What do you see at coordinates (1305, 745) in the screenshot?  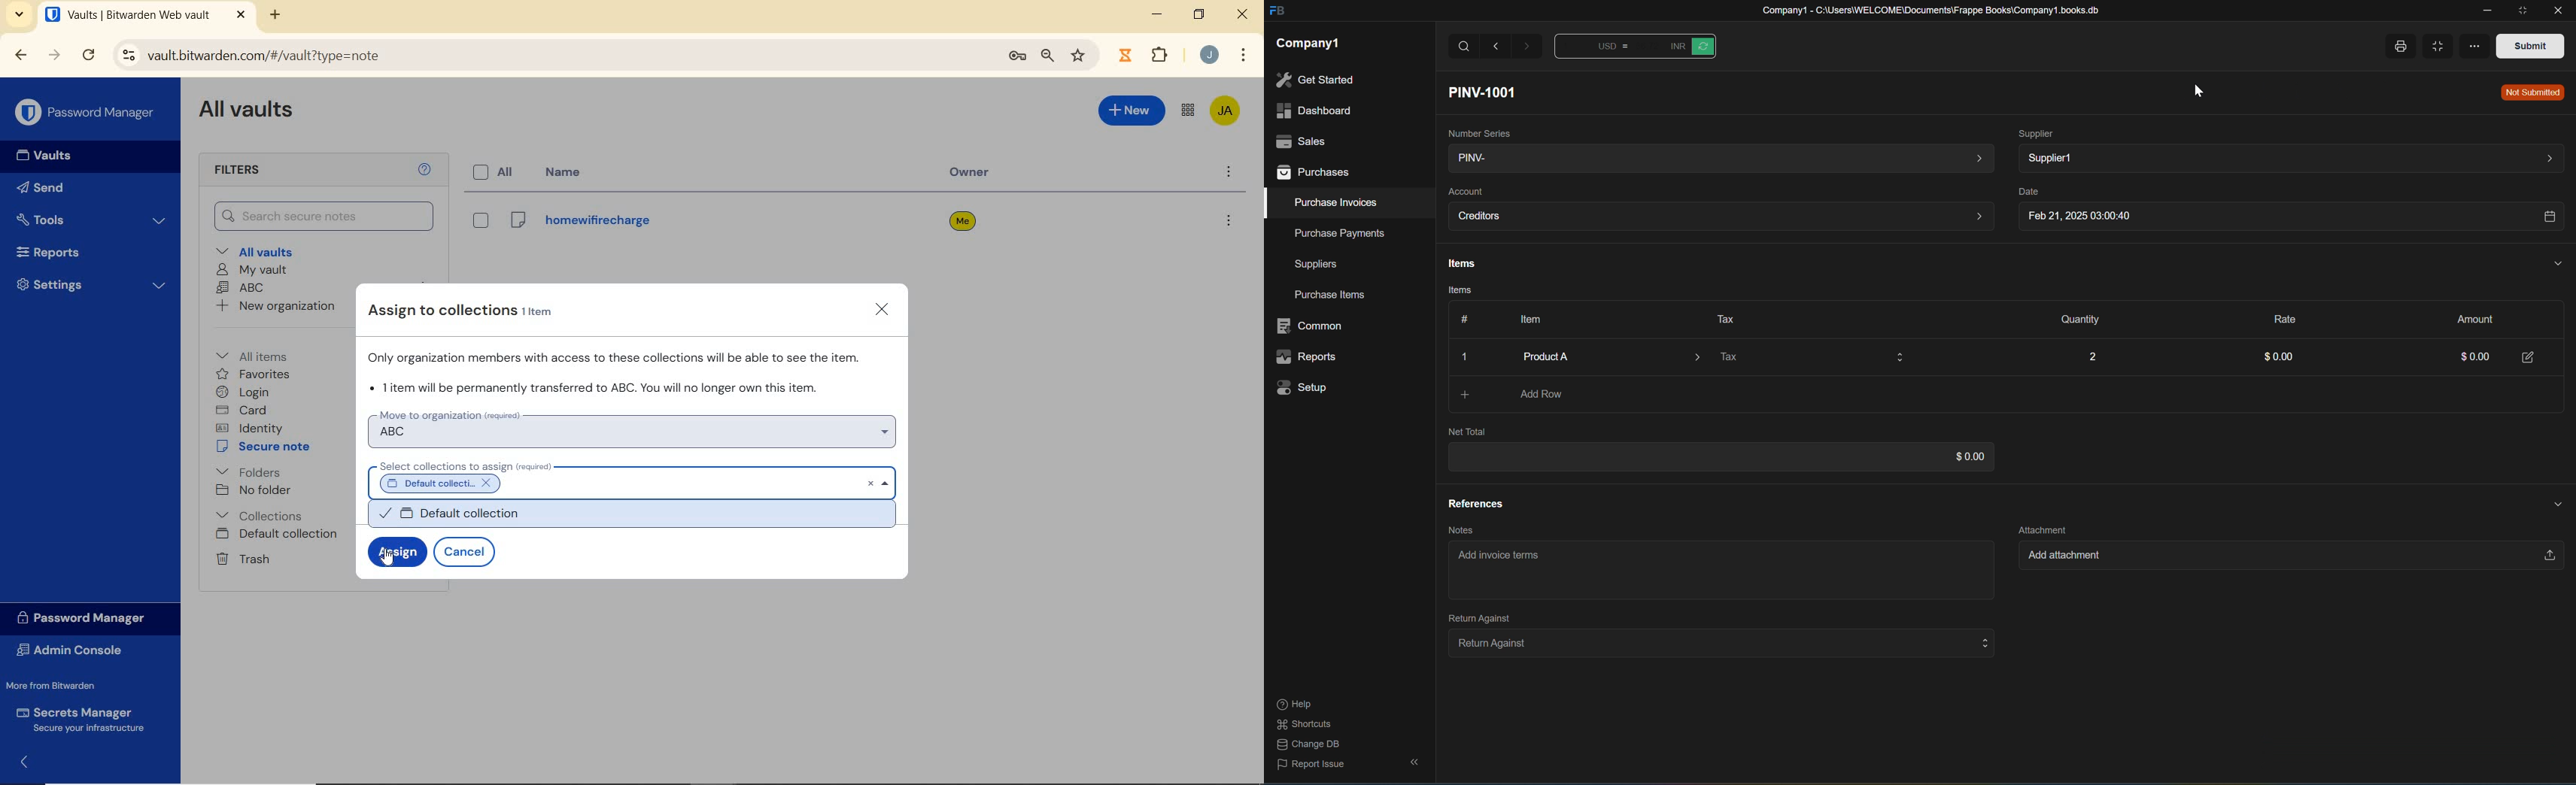 I see `change DB` at bounding box center [1305, 745].